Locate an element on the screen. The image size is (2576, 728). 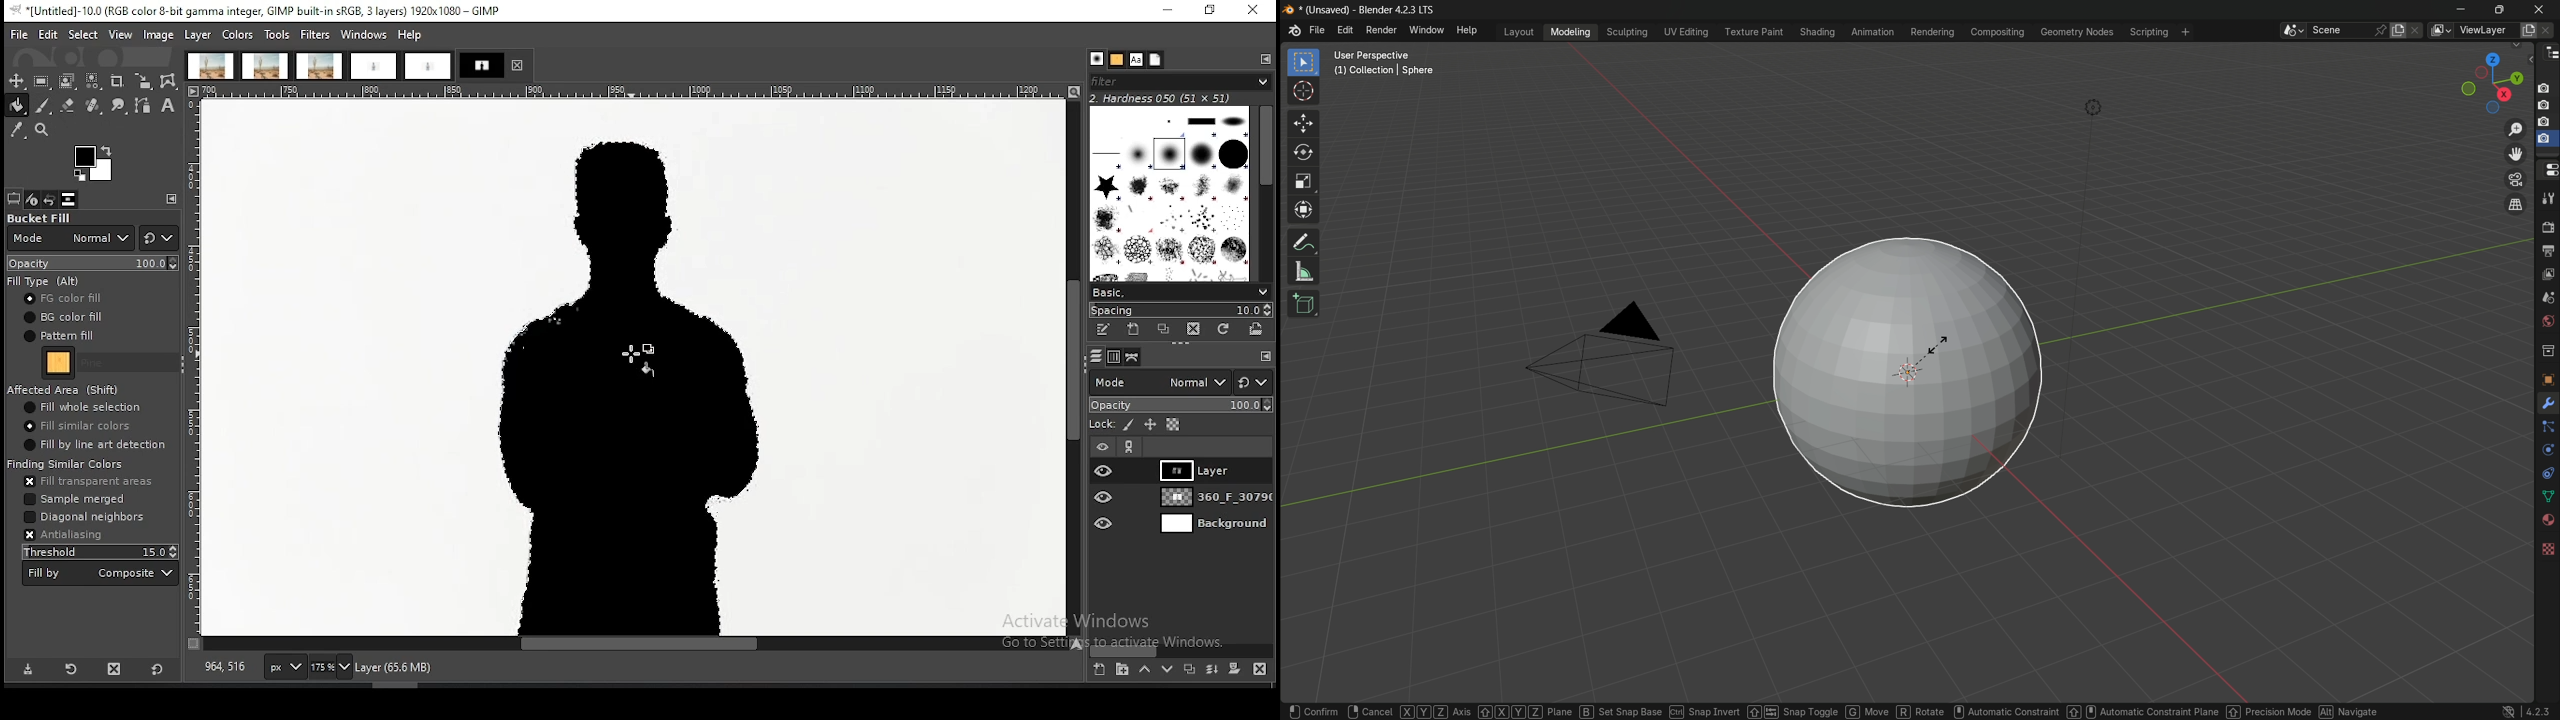
move is located at coordinates (1302, 123).